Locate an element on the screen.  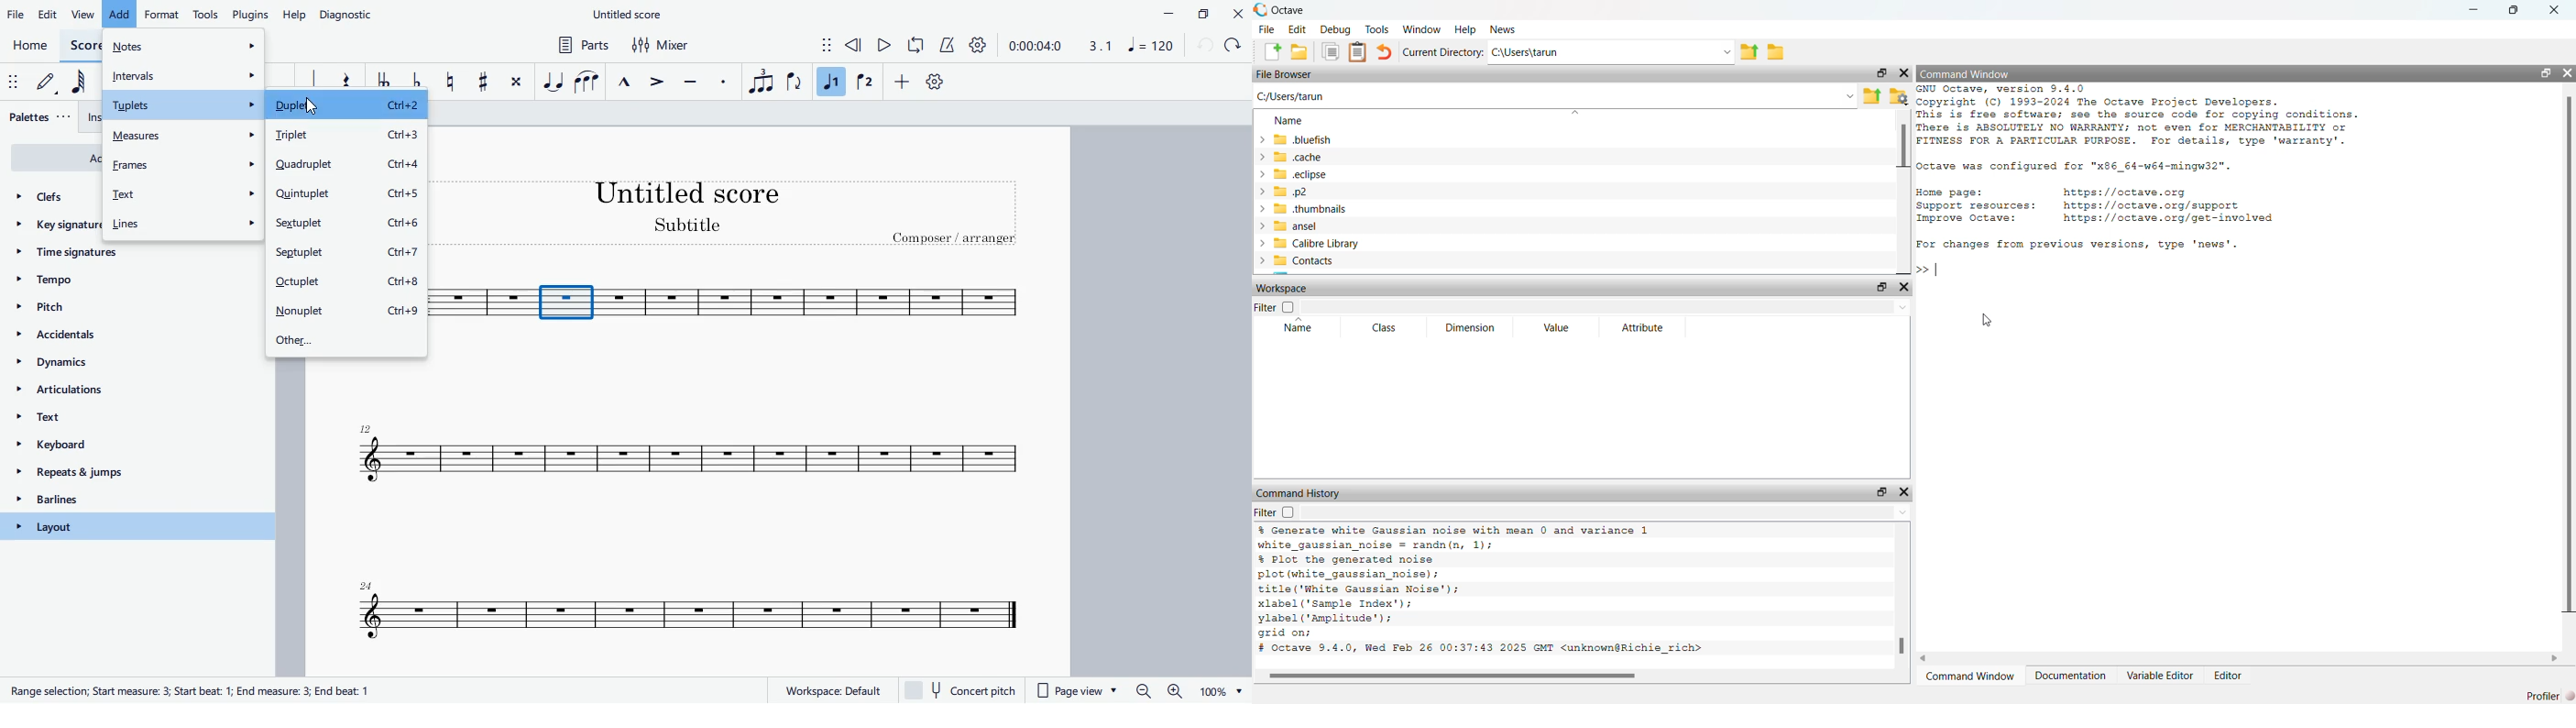
bluefish is located at coordinates (1296, 139).